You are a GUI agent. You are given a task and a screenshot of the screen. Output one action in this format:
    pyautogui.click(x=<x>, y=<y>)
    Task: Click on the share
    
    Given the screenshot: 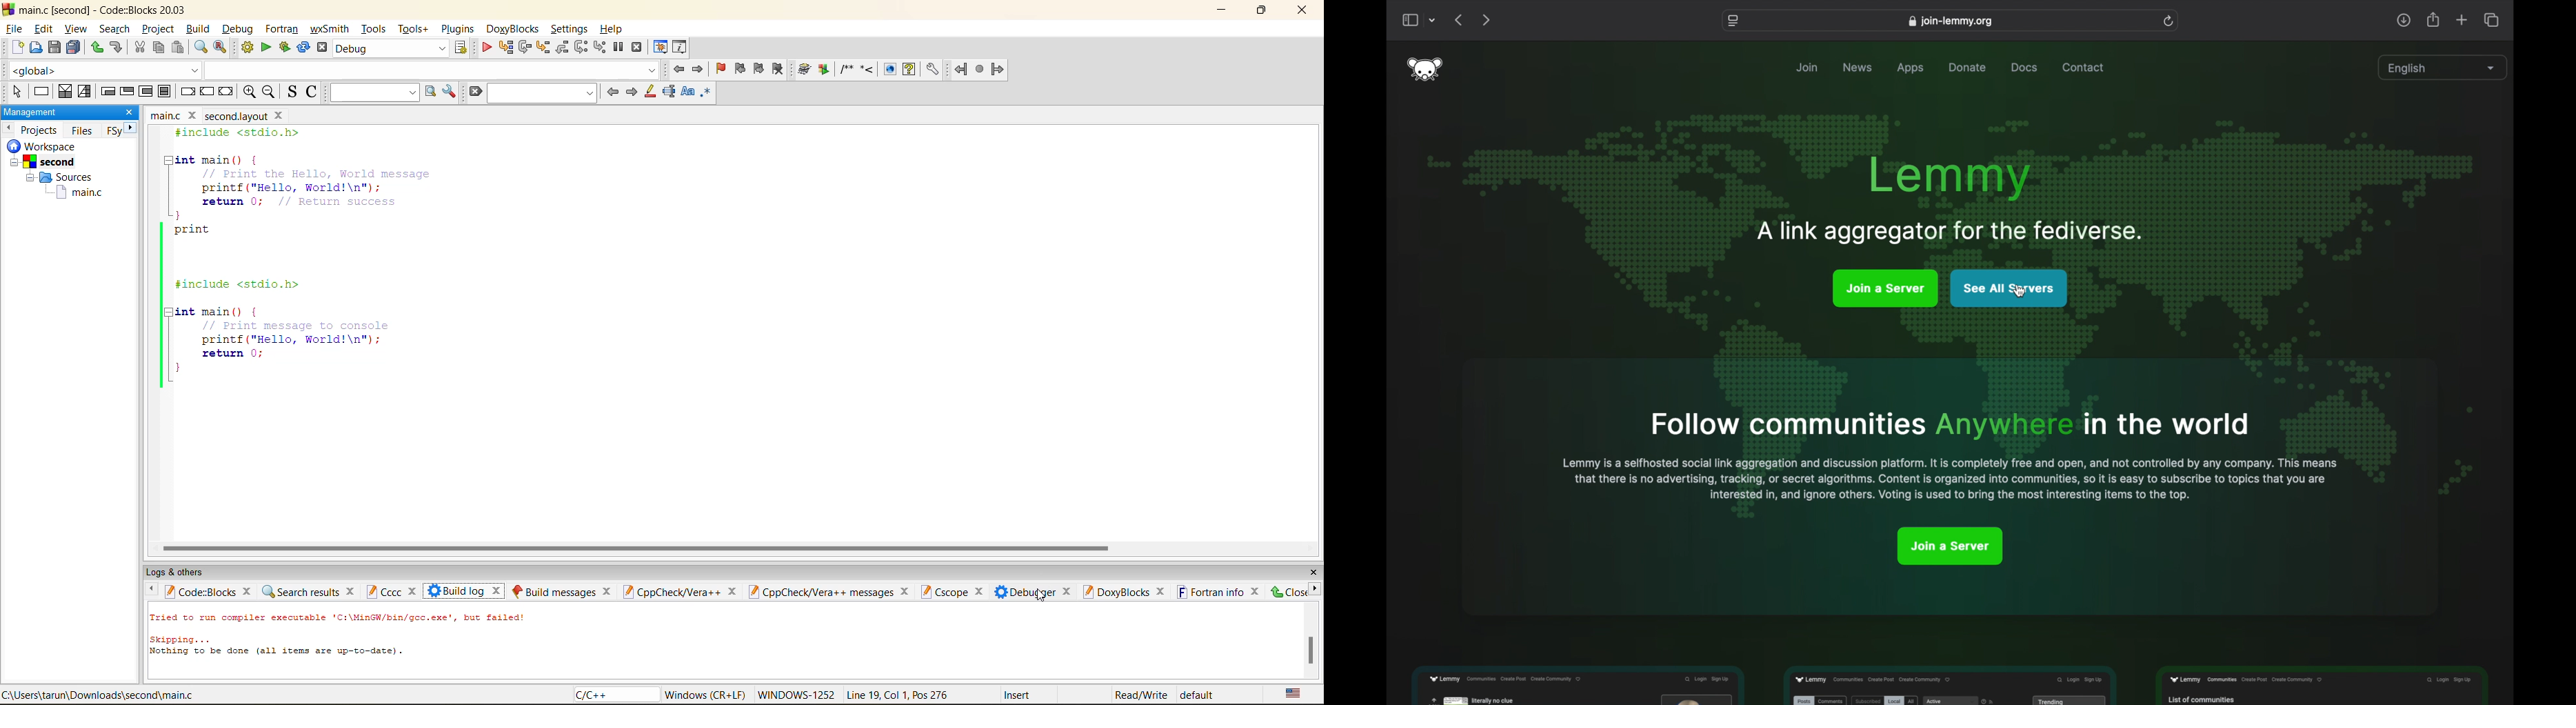 What is the action you would take?
    pyautogui.click(x=2432, y=20)
    